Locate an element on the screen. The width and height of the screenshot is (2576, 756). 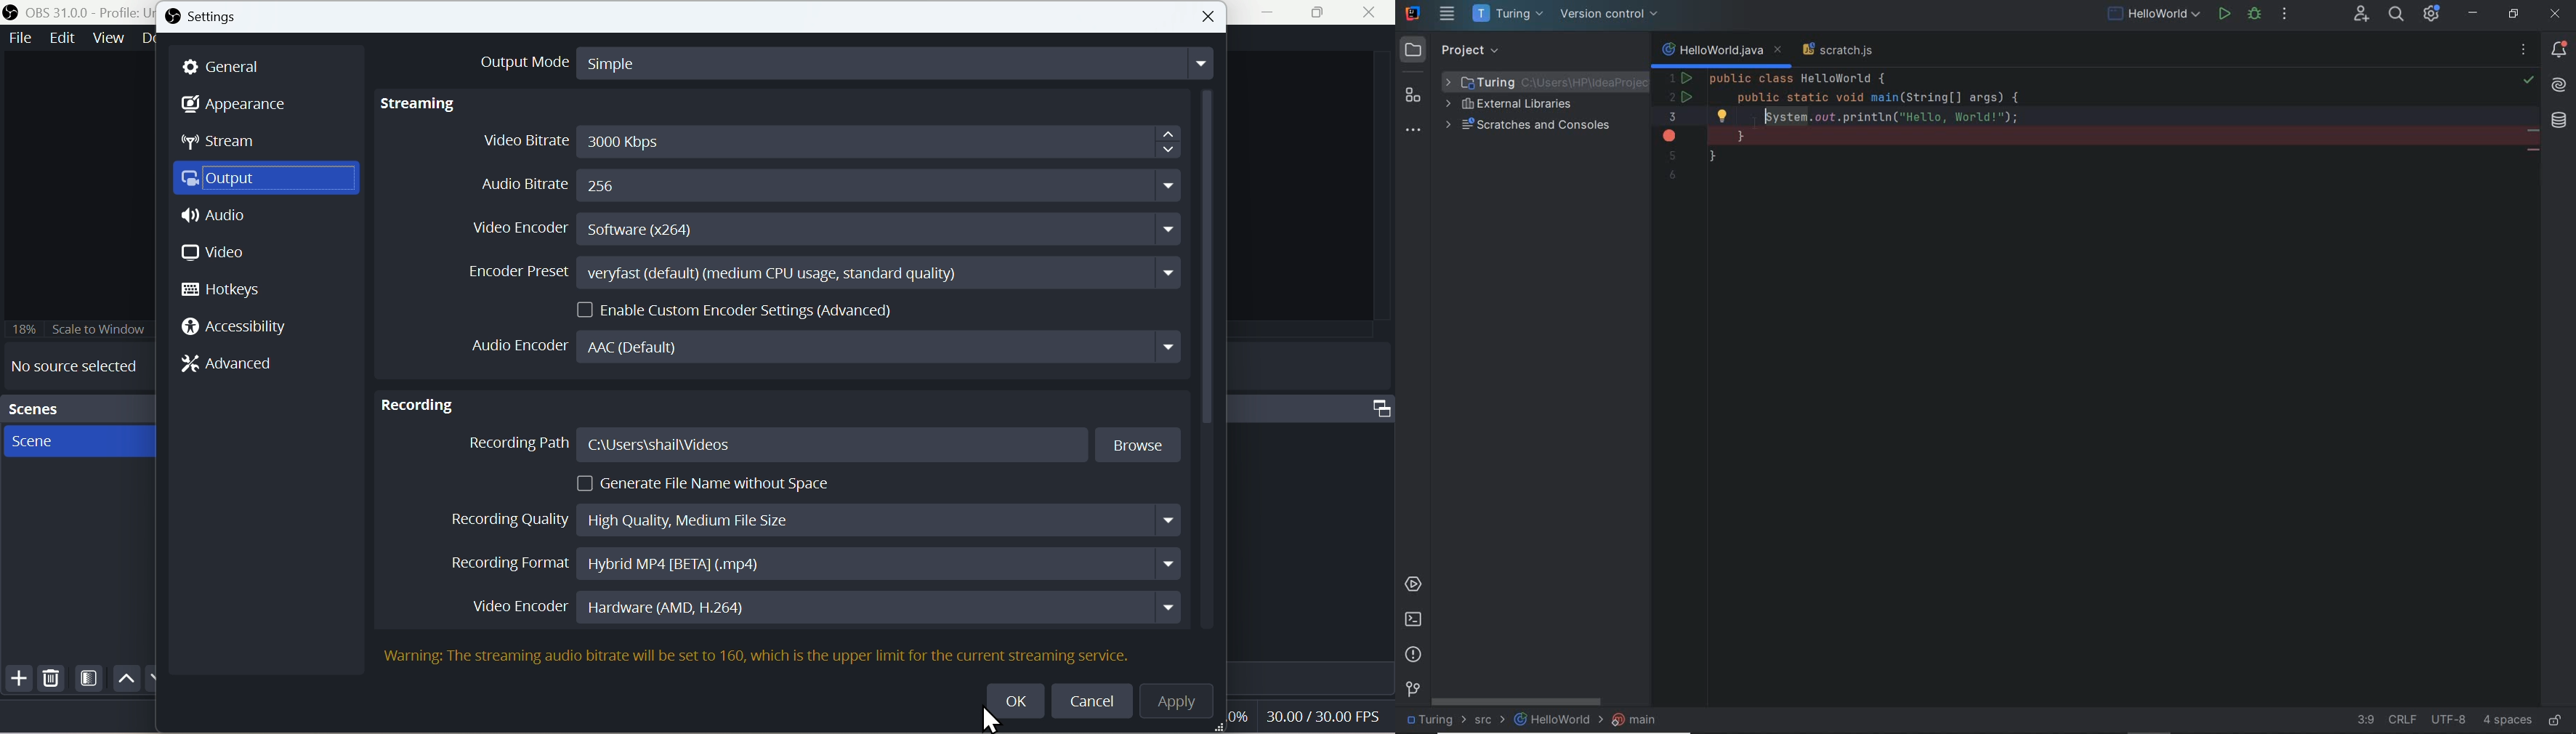
drop down is located at coordinates (1167, 185).